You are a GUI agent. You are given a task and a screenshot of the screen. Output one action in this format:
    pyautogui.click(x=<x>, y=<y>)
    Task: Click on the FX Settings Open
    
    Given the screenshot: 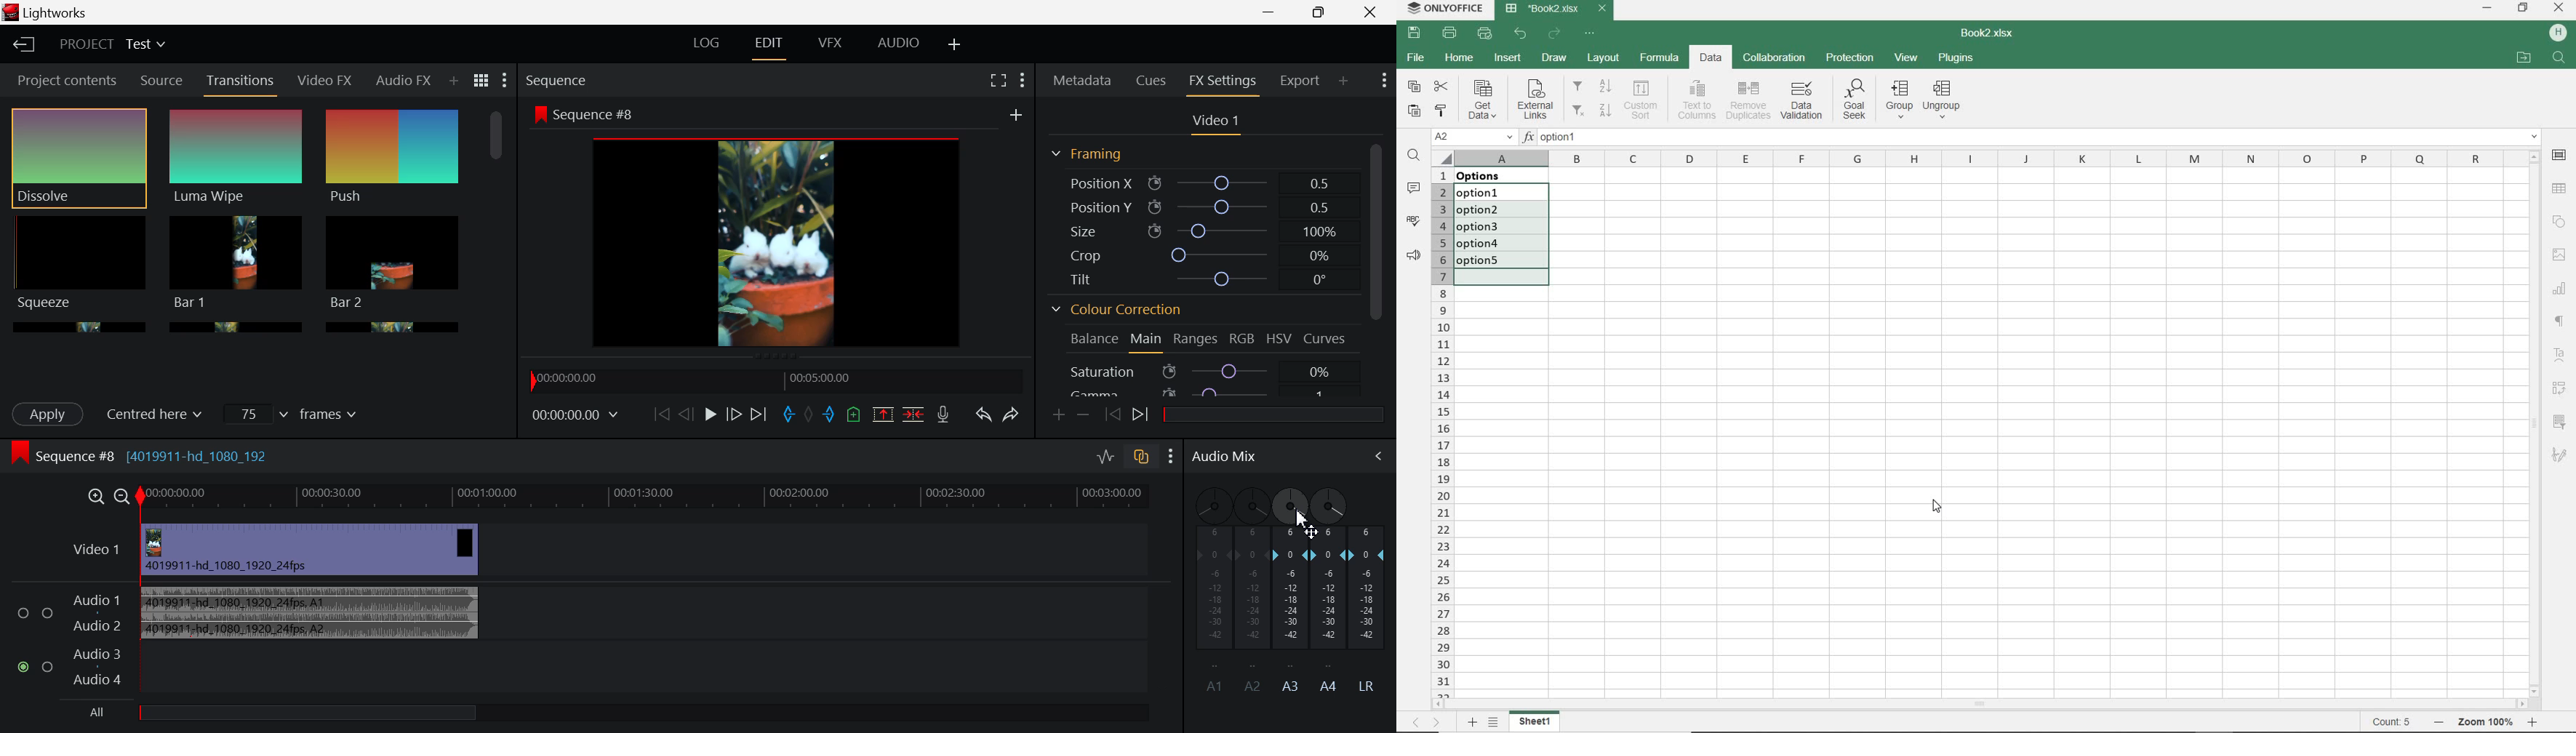 What is the action you would take?
    pyautogui.click(x=1225, y=83)
    